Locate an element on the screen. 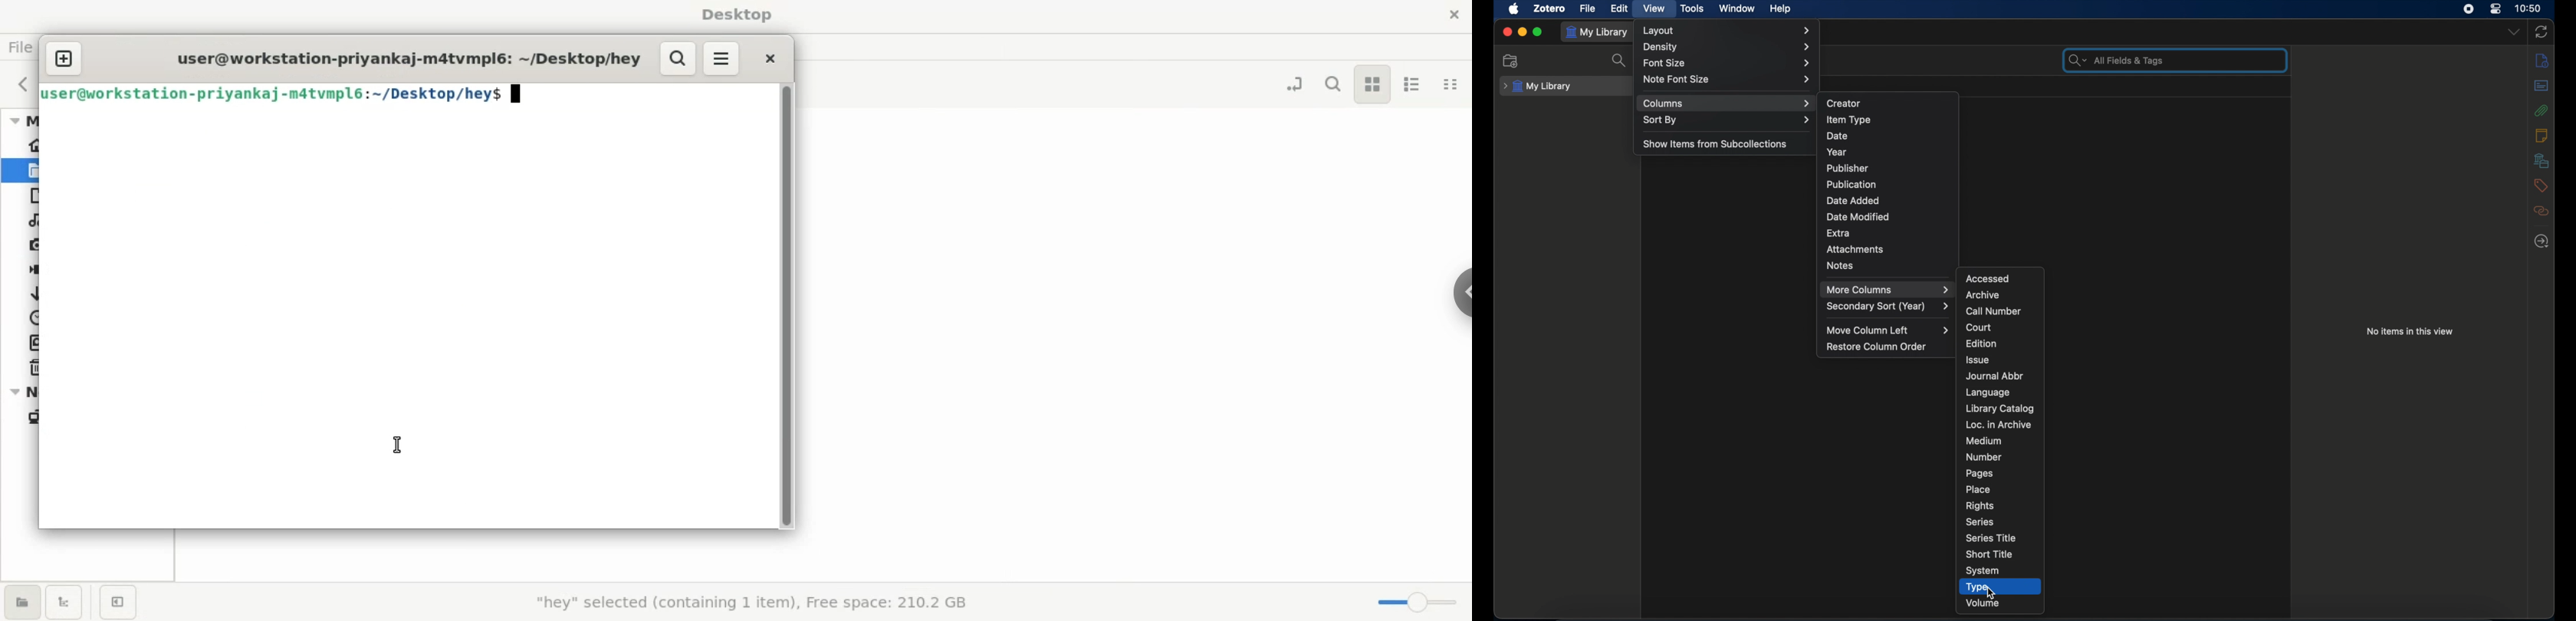 Image resolution: width=2576 pixels, height=644 pixels. new is located at coordinates (65, 58).